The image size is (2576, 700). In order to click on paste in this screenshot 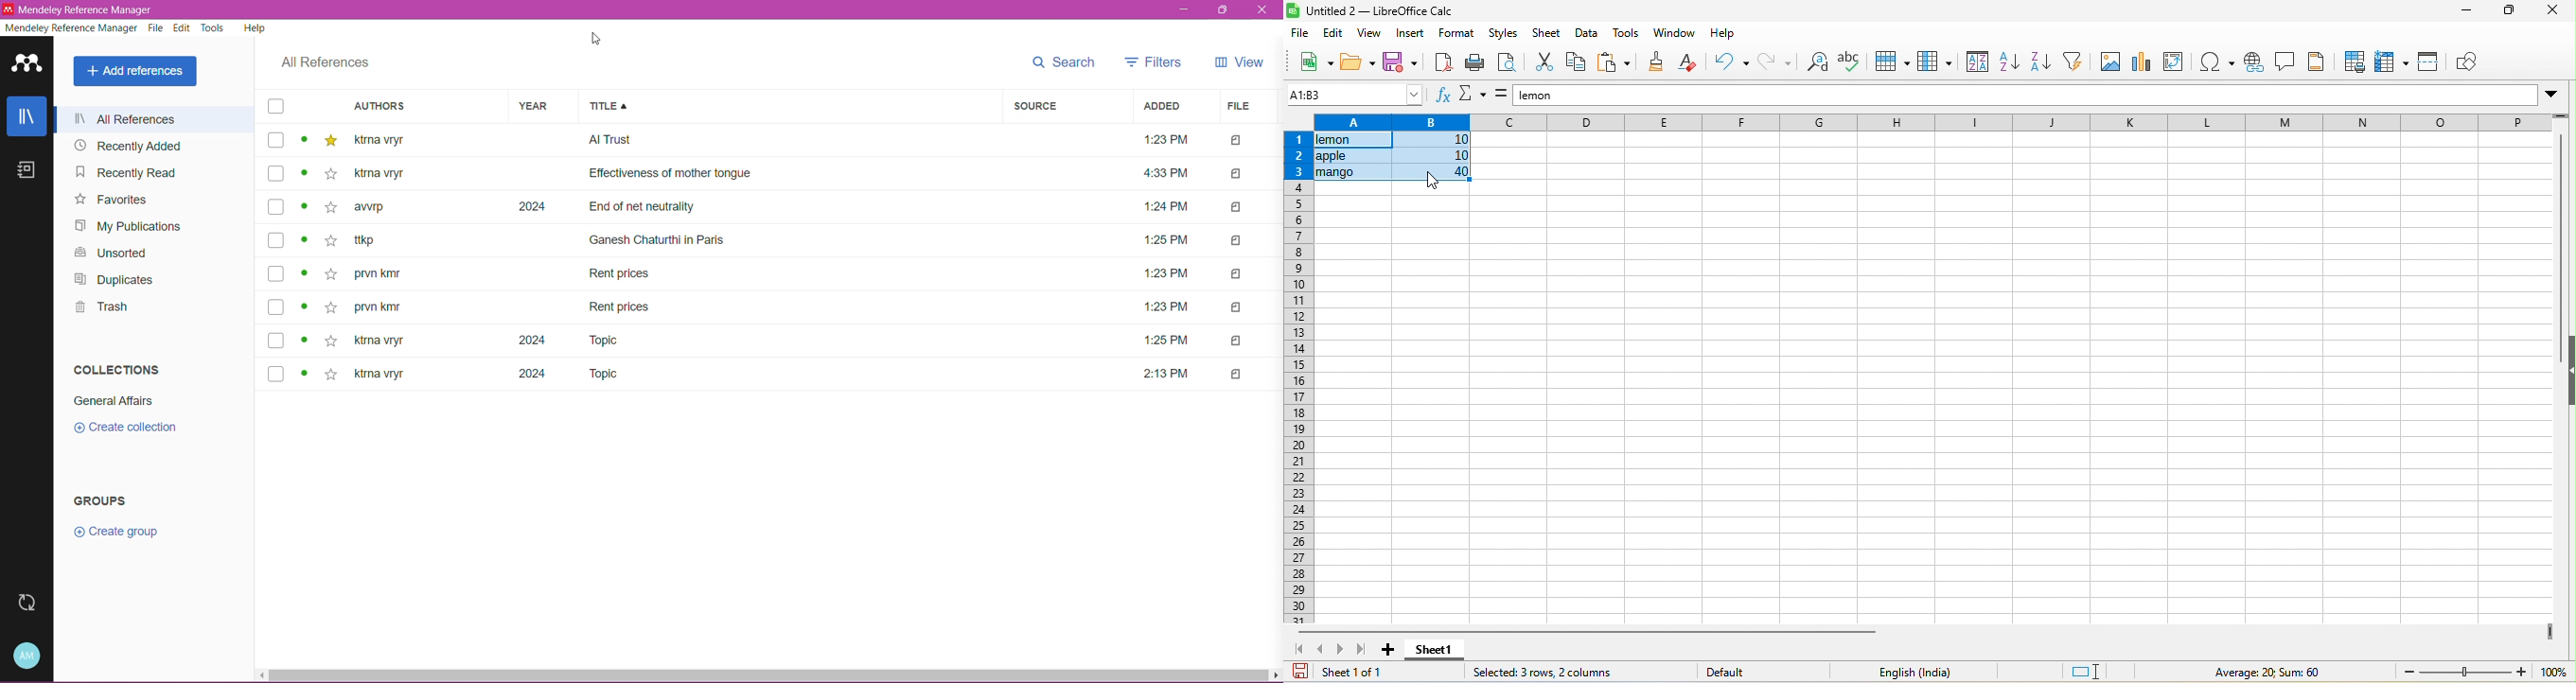, I will do `click(1614, 64)`.